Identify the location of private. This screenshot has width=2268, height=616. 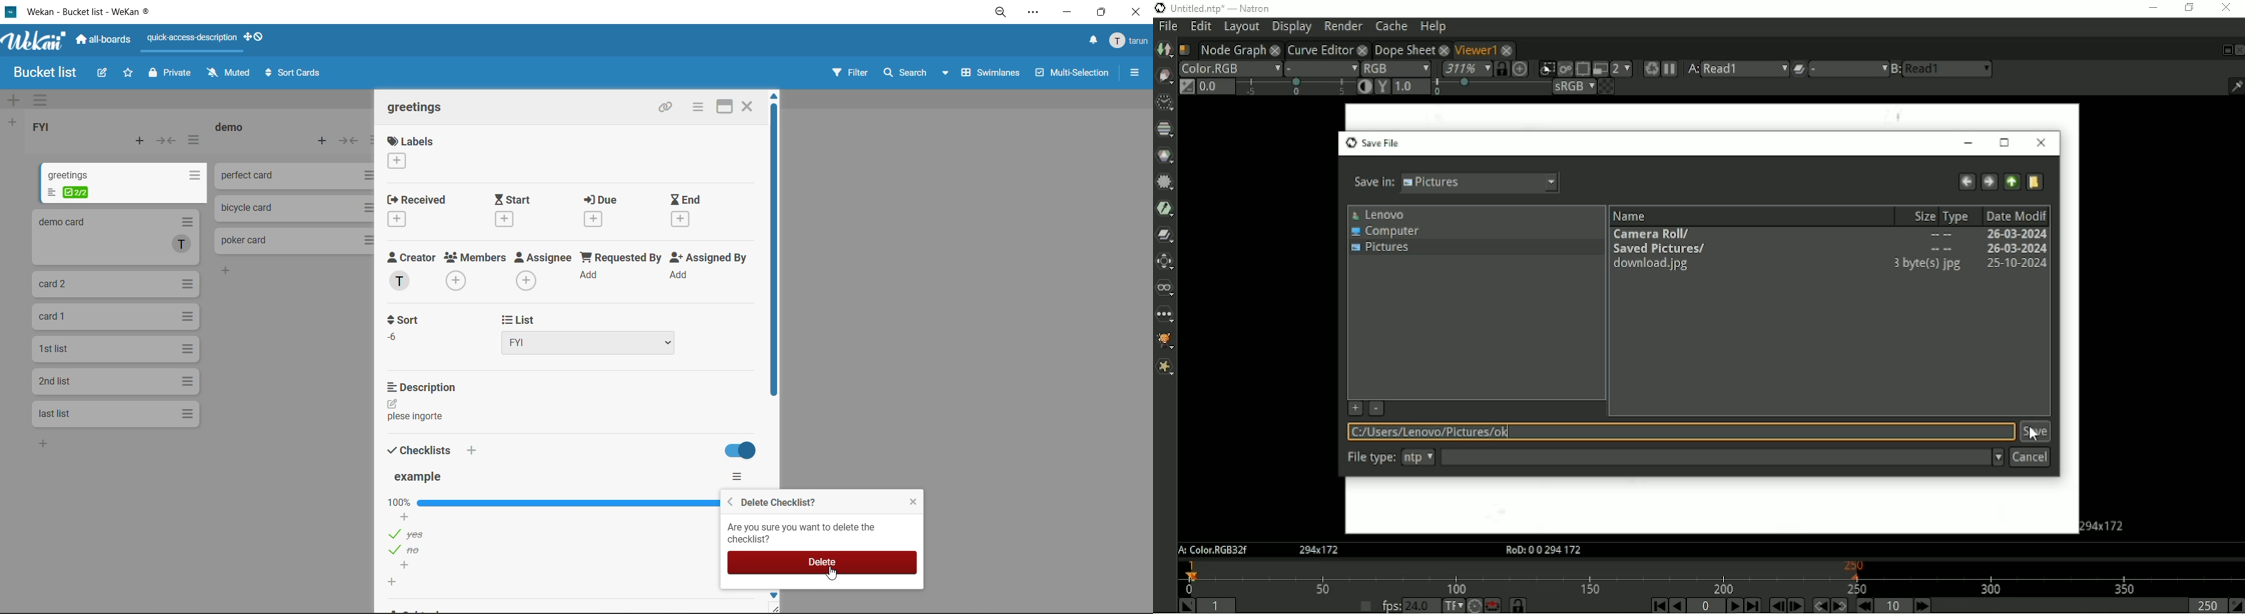
(170, 74).